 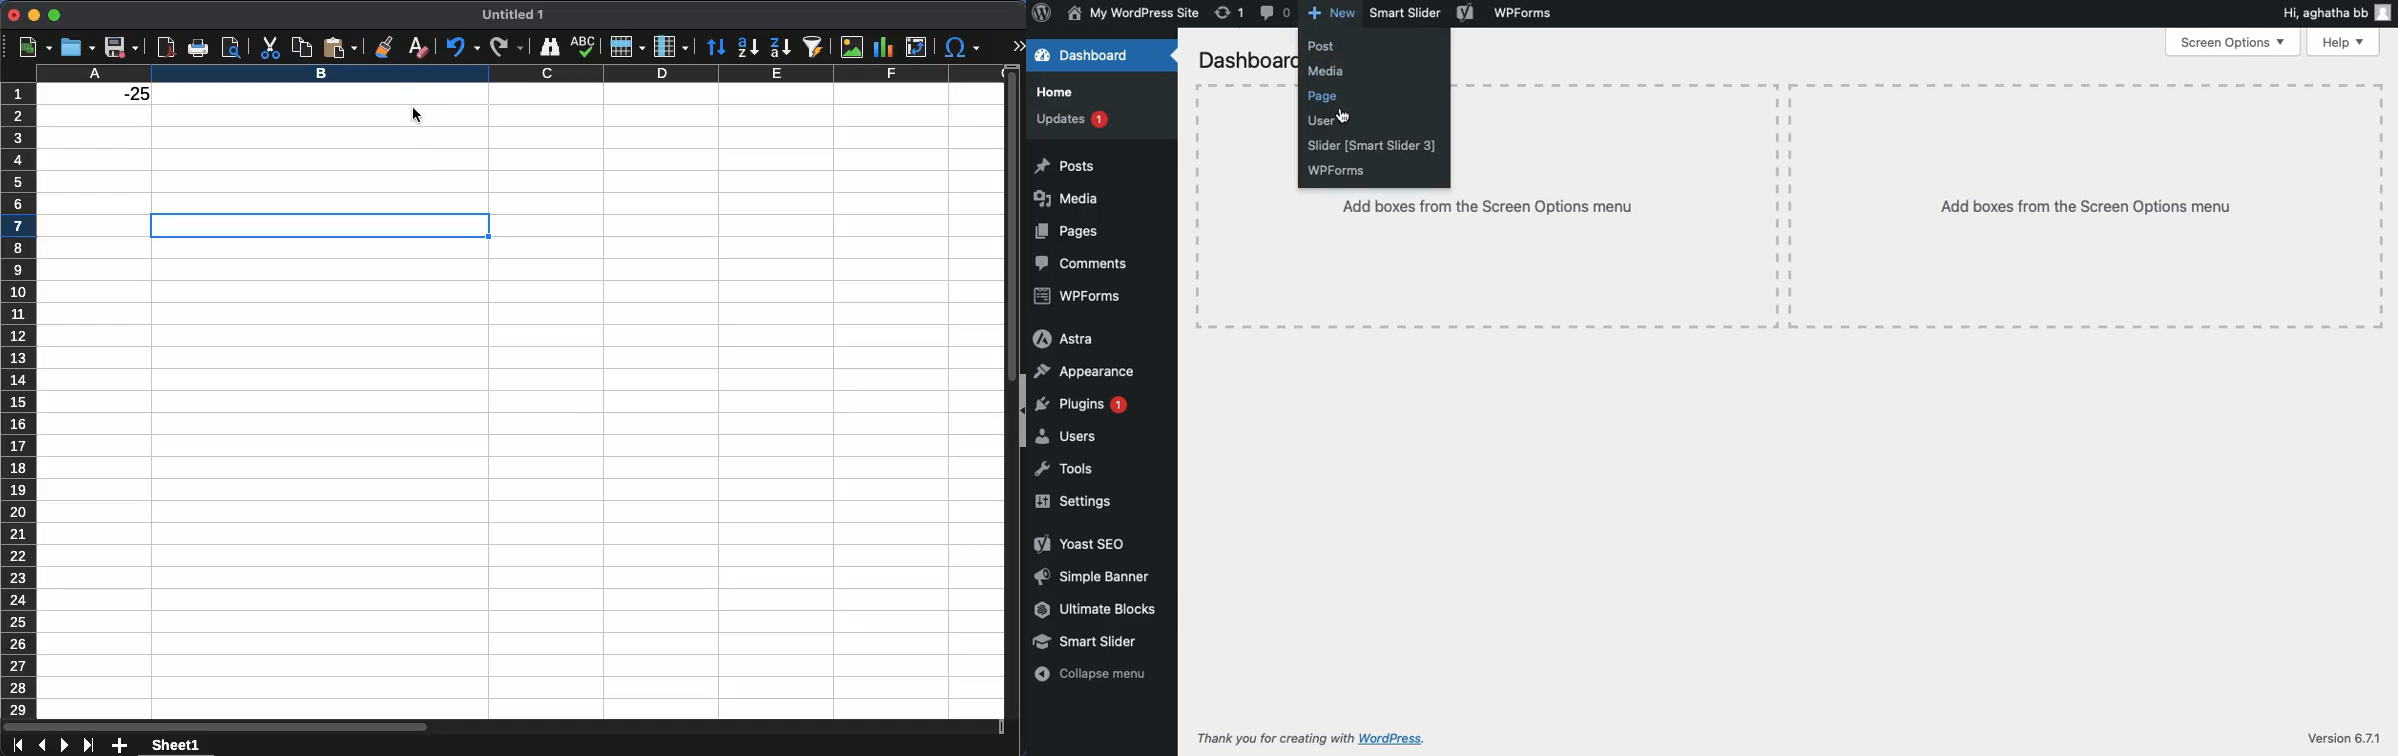 What do you see at coordinates (1528, 12) in the screenshot?
I see `WPForms` at bounding box center [1528, 12].